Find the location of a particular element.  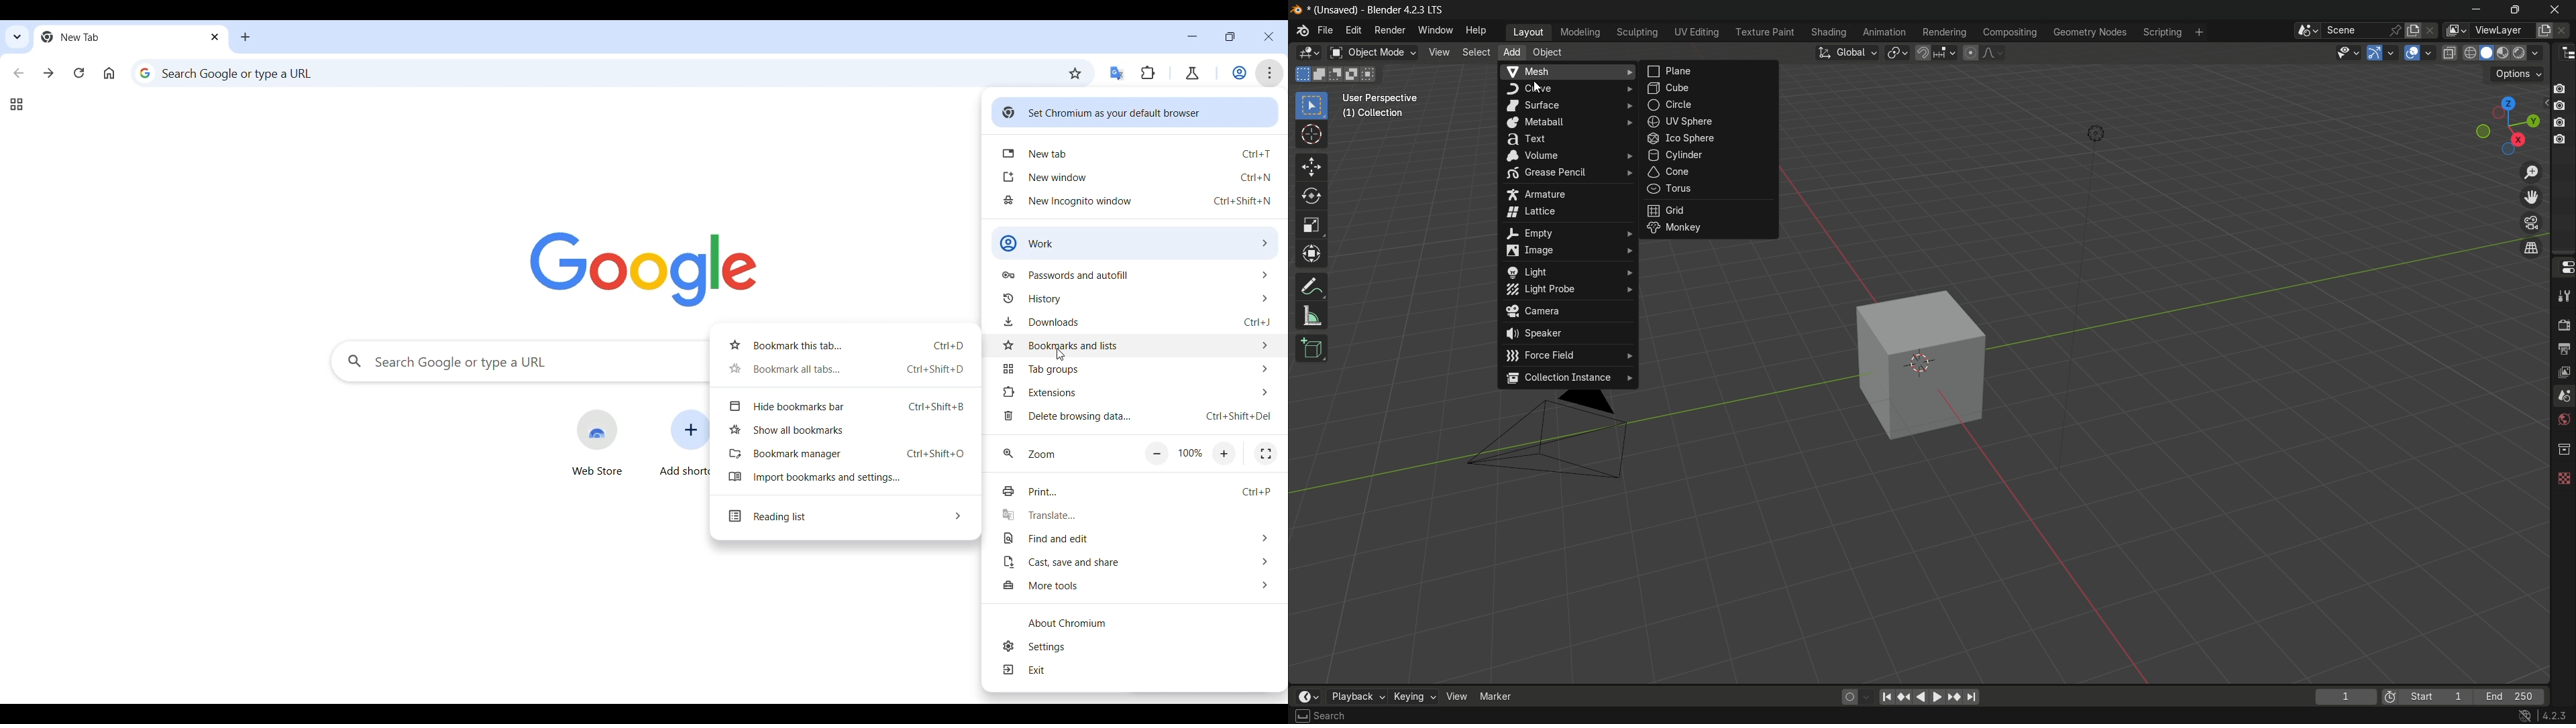

output is located at coordinates (2563, 350).